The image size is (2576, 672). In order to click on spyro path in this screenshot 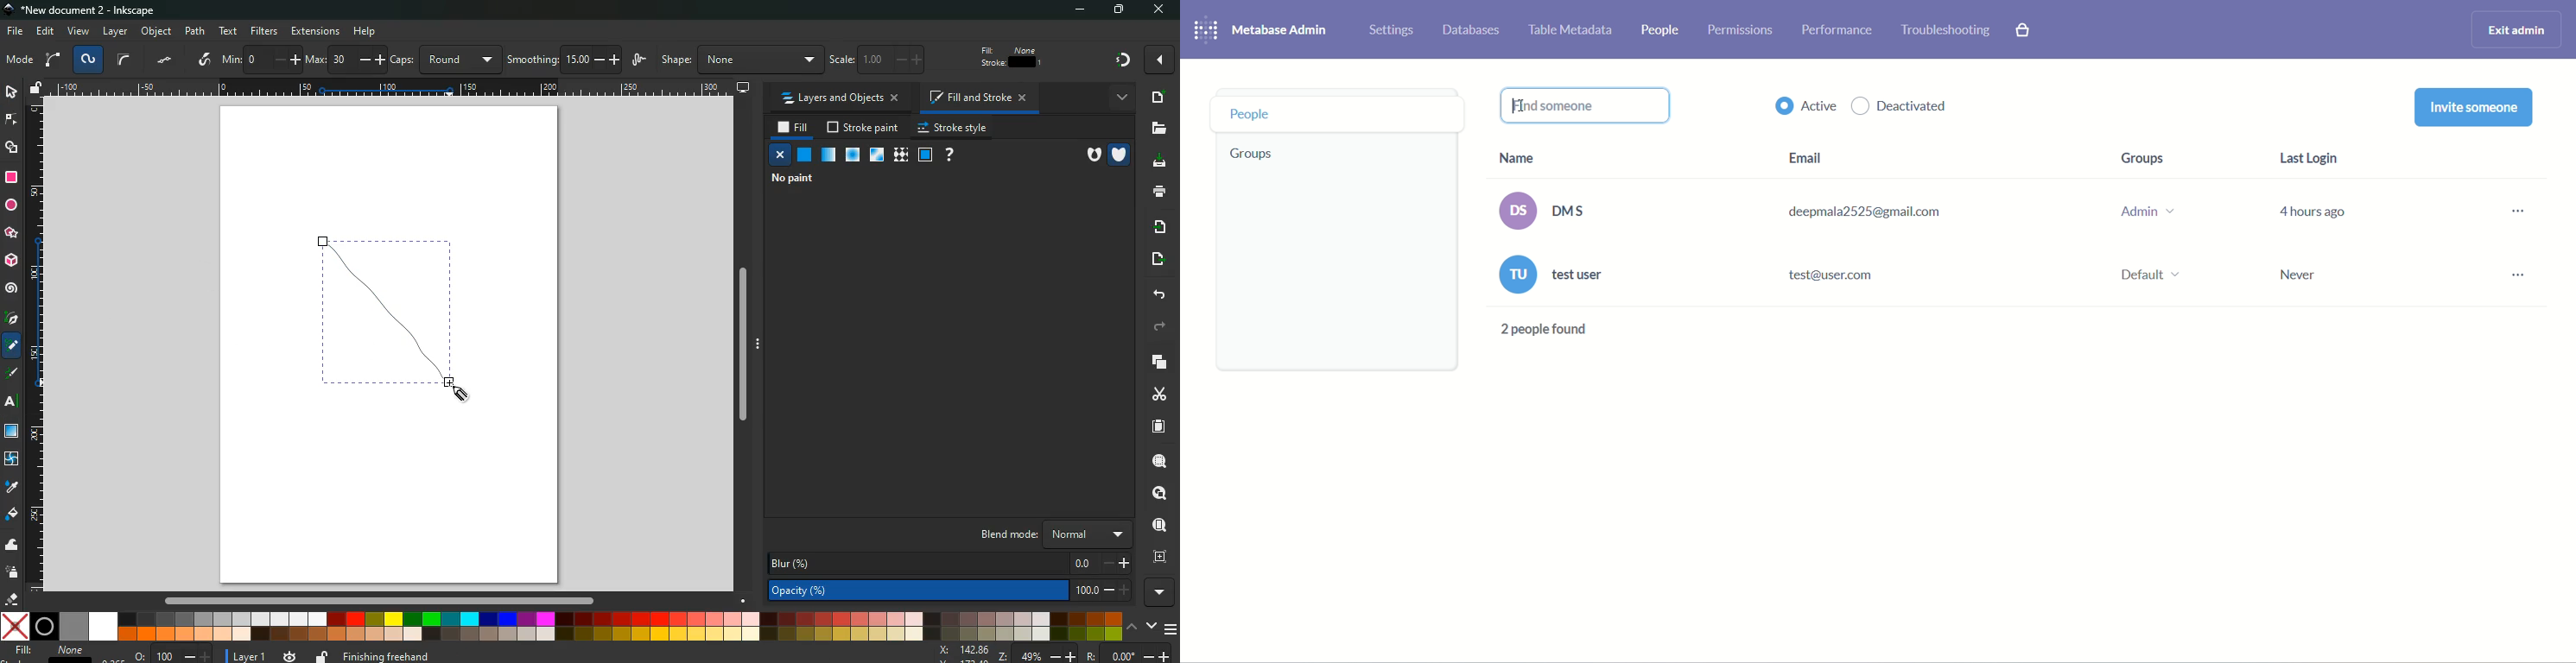, I will do `click(88, 60)`.